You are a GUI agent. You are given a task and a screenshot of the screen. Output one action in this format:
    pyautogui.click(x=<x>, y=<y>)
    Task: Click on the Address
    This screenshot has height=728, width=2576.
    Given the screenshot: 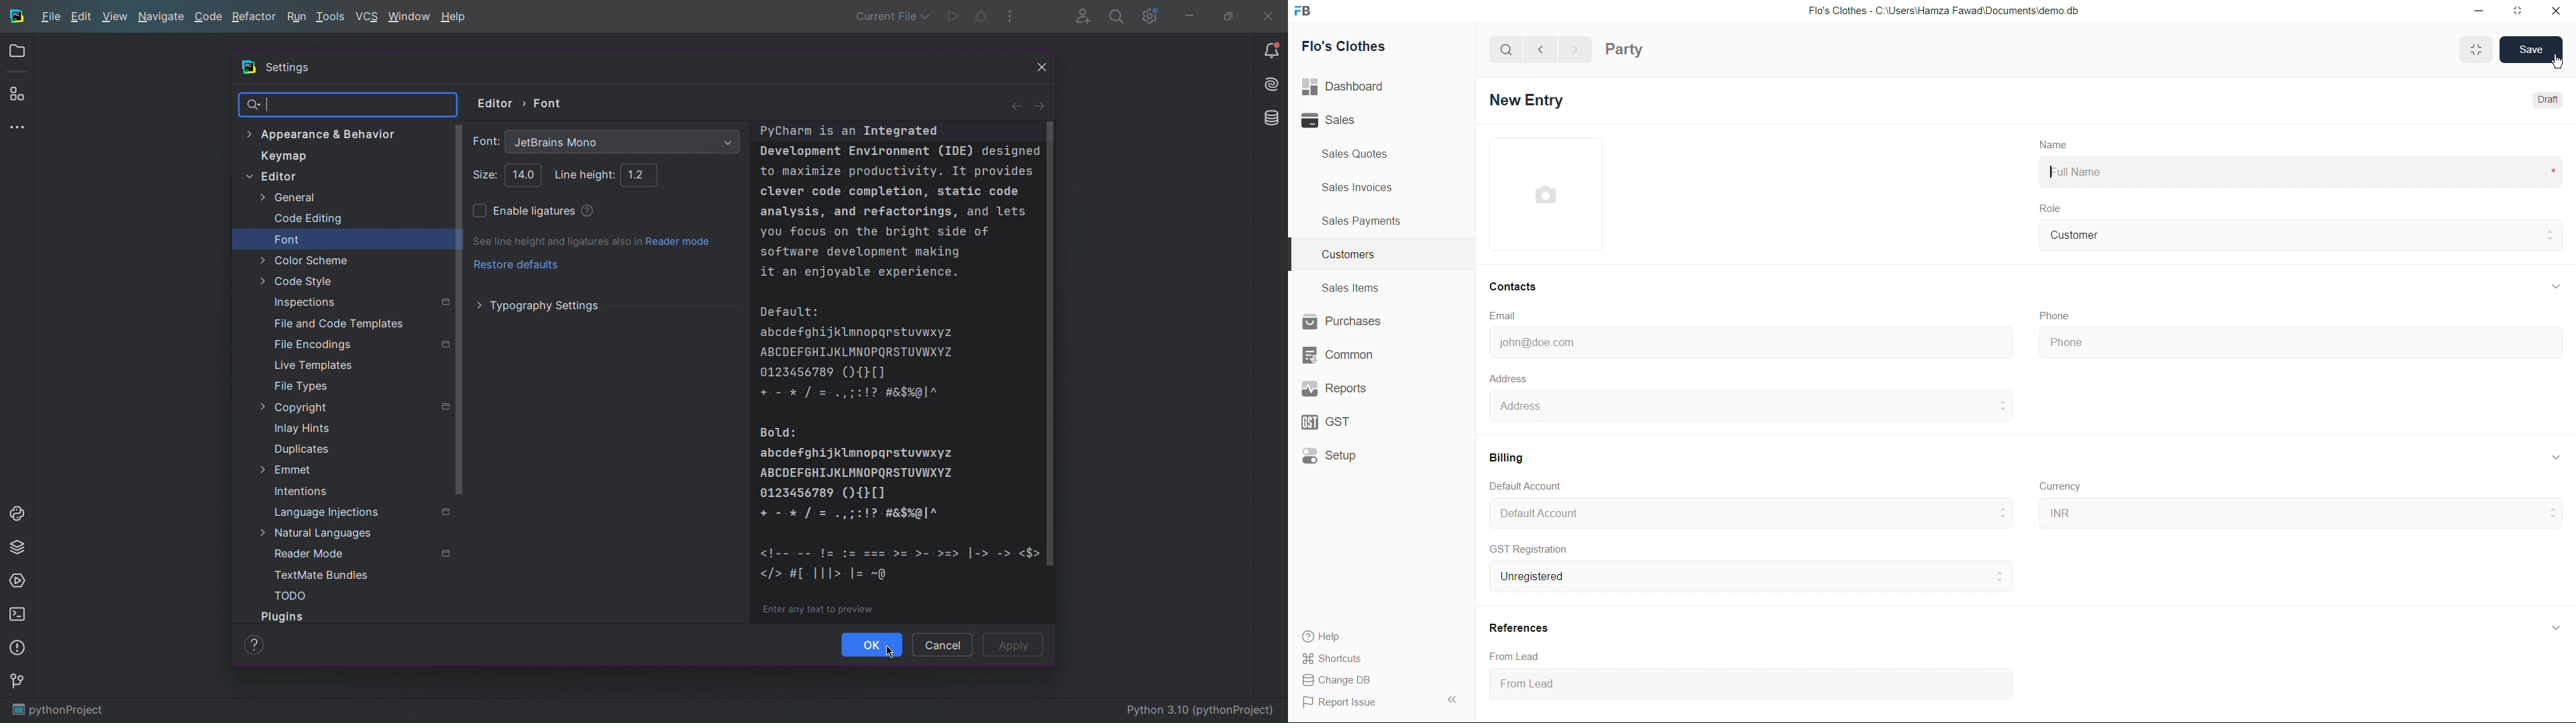 What is the action you would take?
    pyautogui.click(x=1508, y=377)
    